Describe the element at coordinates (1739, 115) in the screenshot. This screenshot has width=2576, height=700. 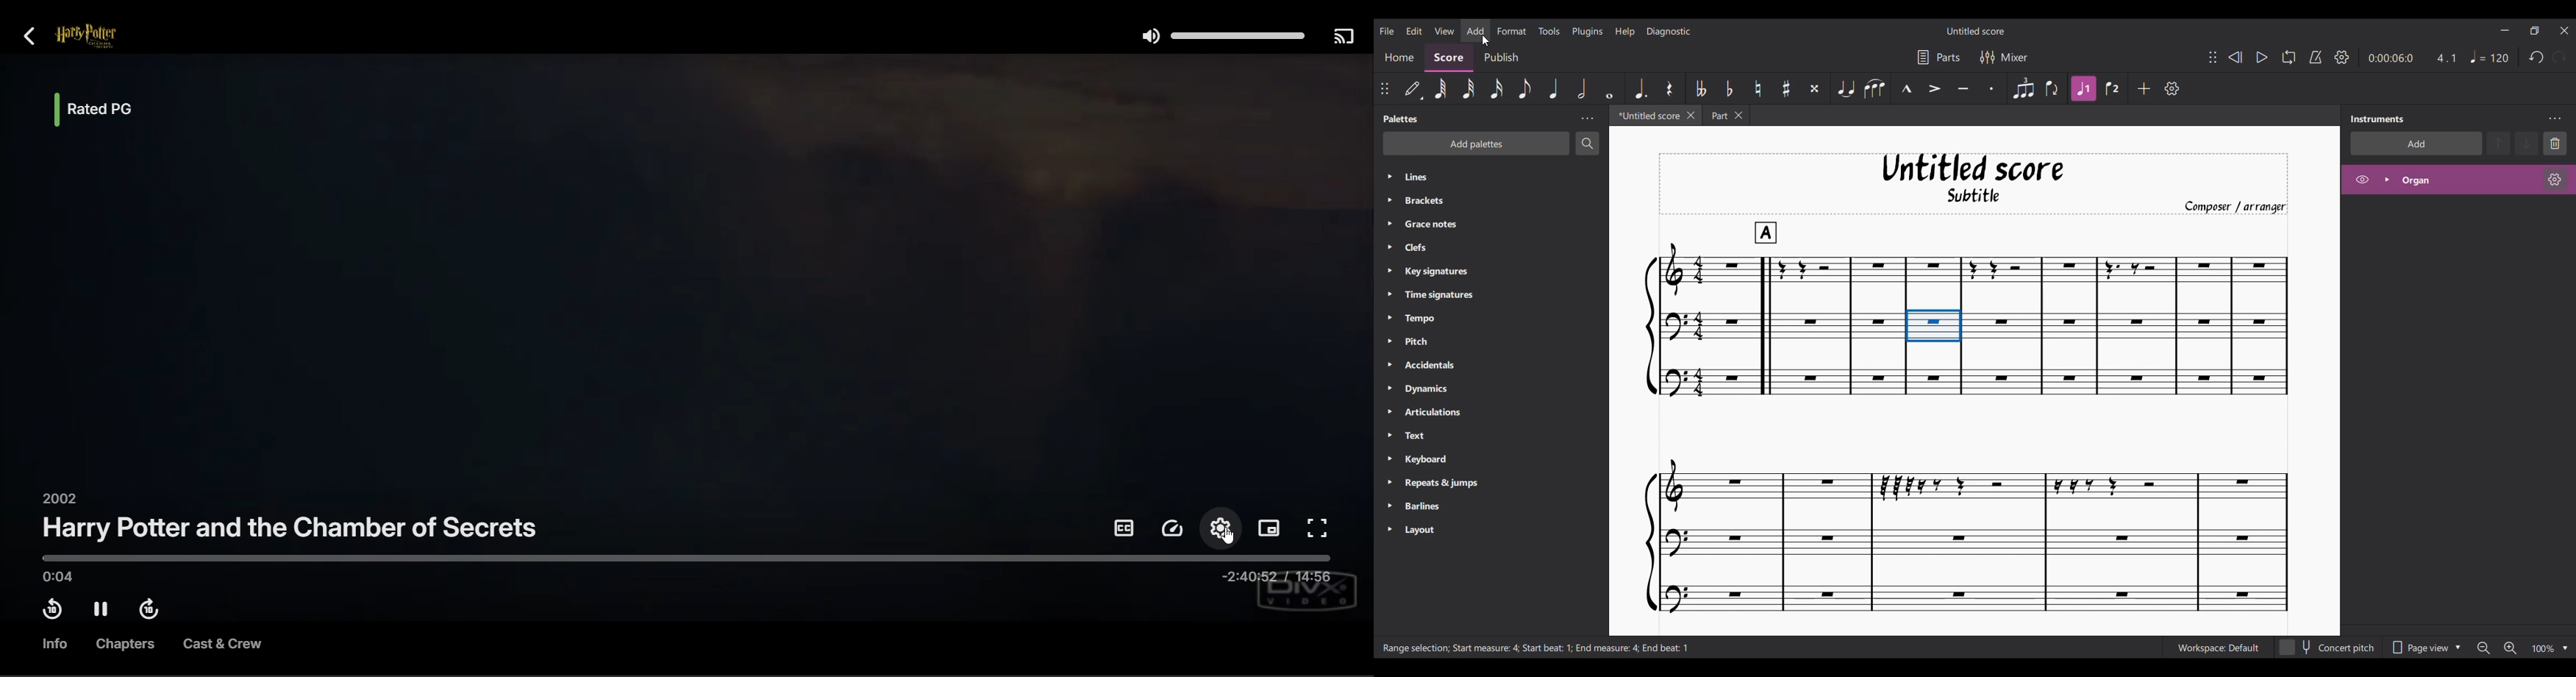
I see `Close Part tab` at that location.